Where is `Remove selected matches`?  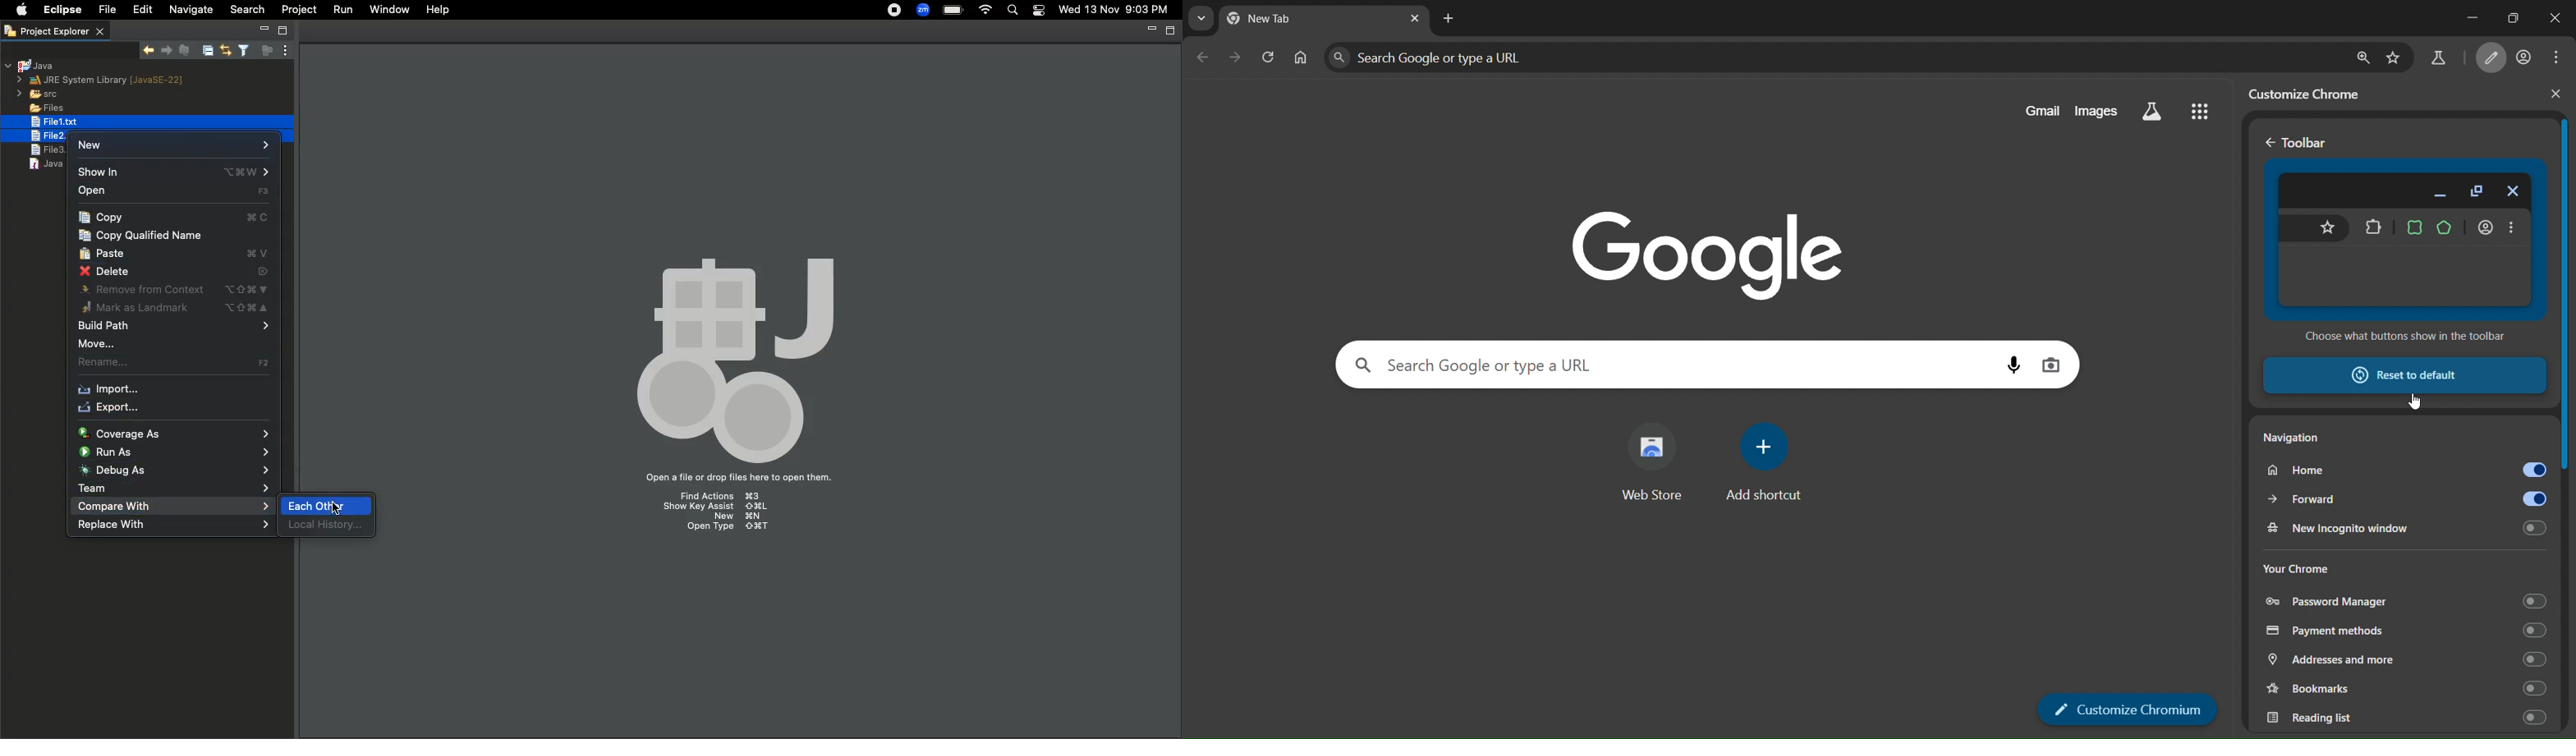
Remove selected matches is located at coordinates (184, 49).